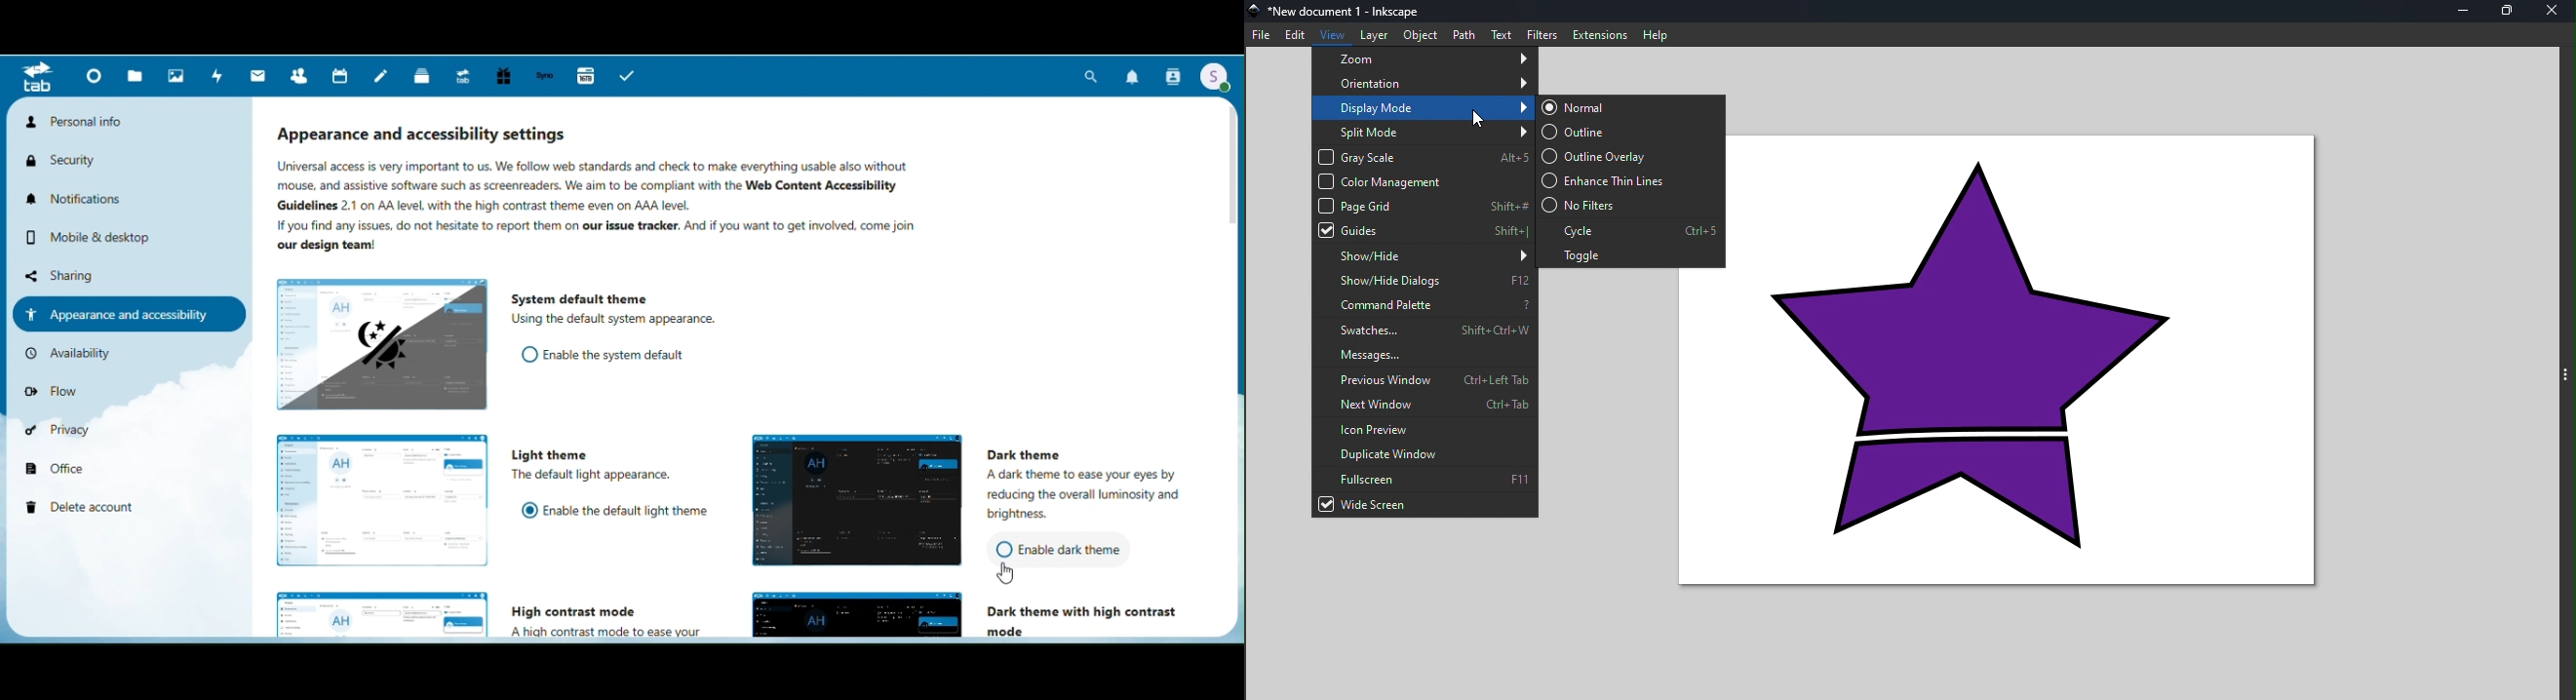 Image resolution: width=2576 pixels, height=700 pixels. I want to click on Free trial, so click(506, 76).